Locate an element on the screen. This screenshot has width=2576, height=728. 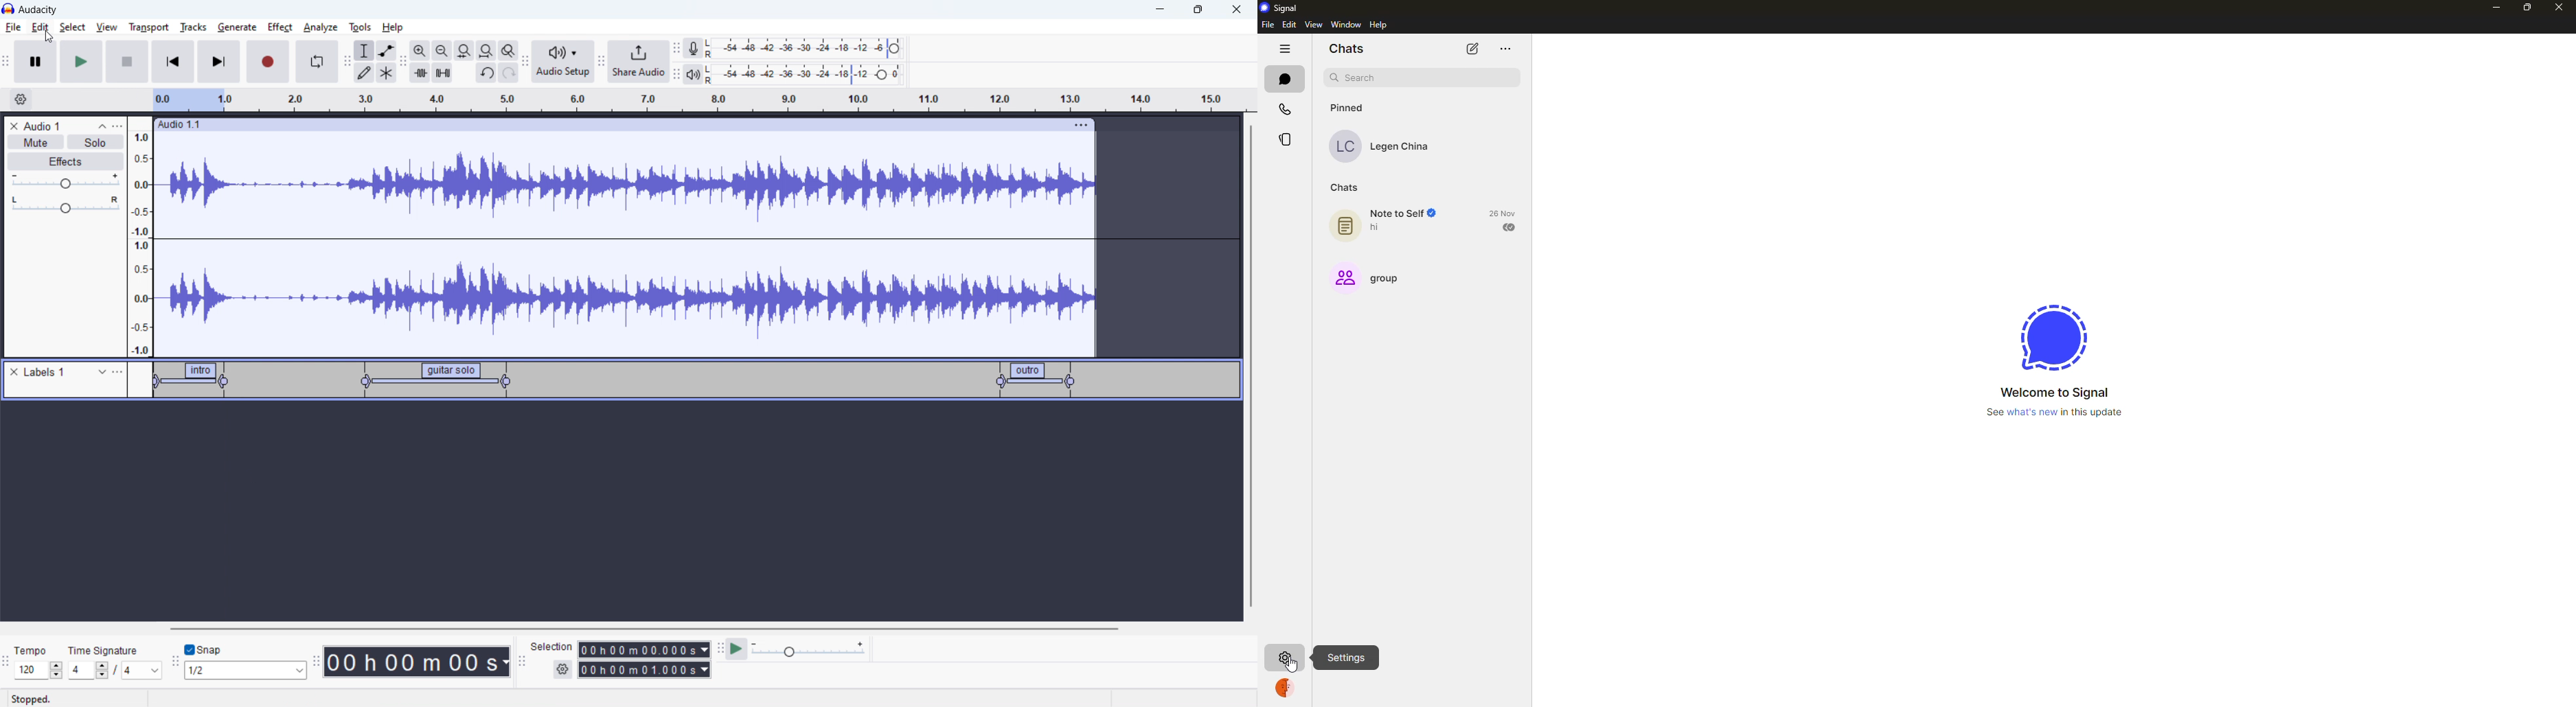
window is located at coordinates (1346, 23).